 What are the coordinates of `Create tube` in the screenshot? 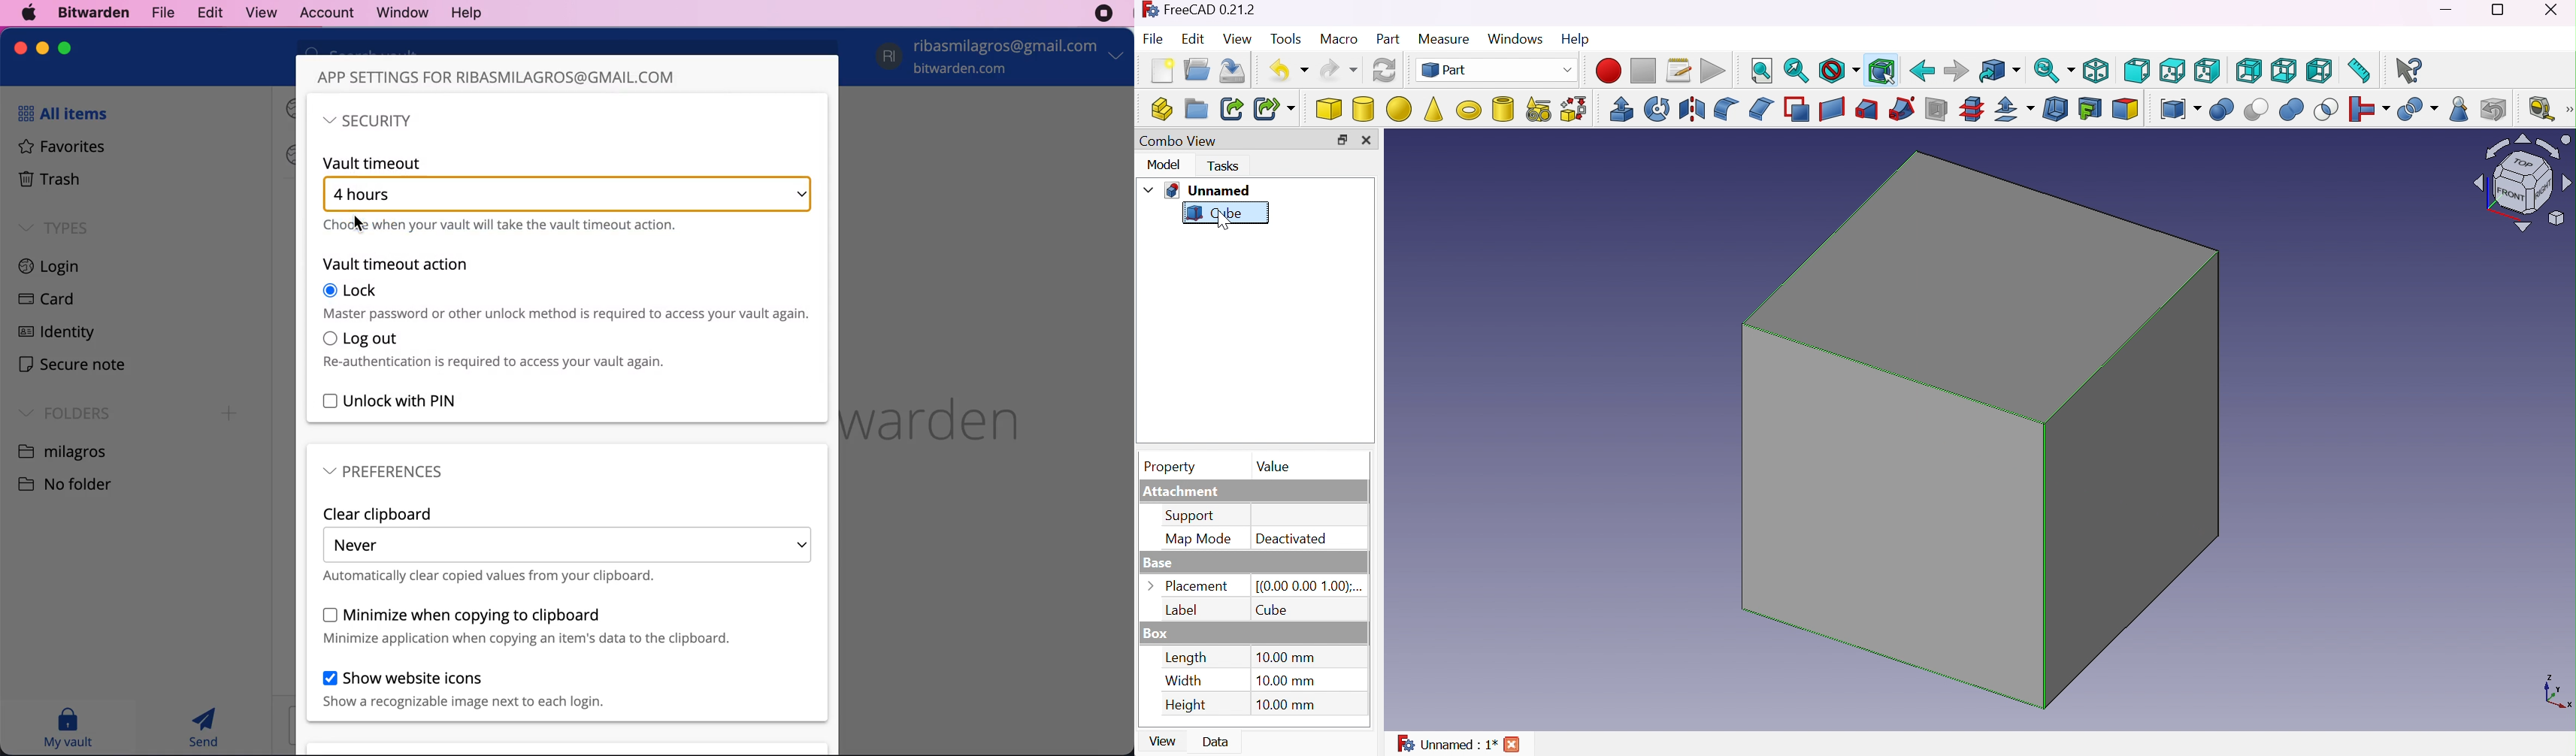 It's located at (1503, 108).